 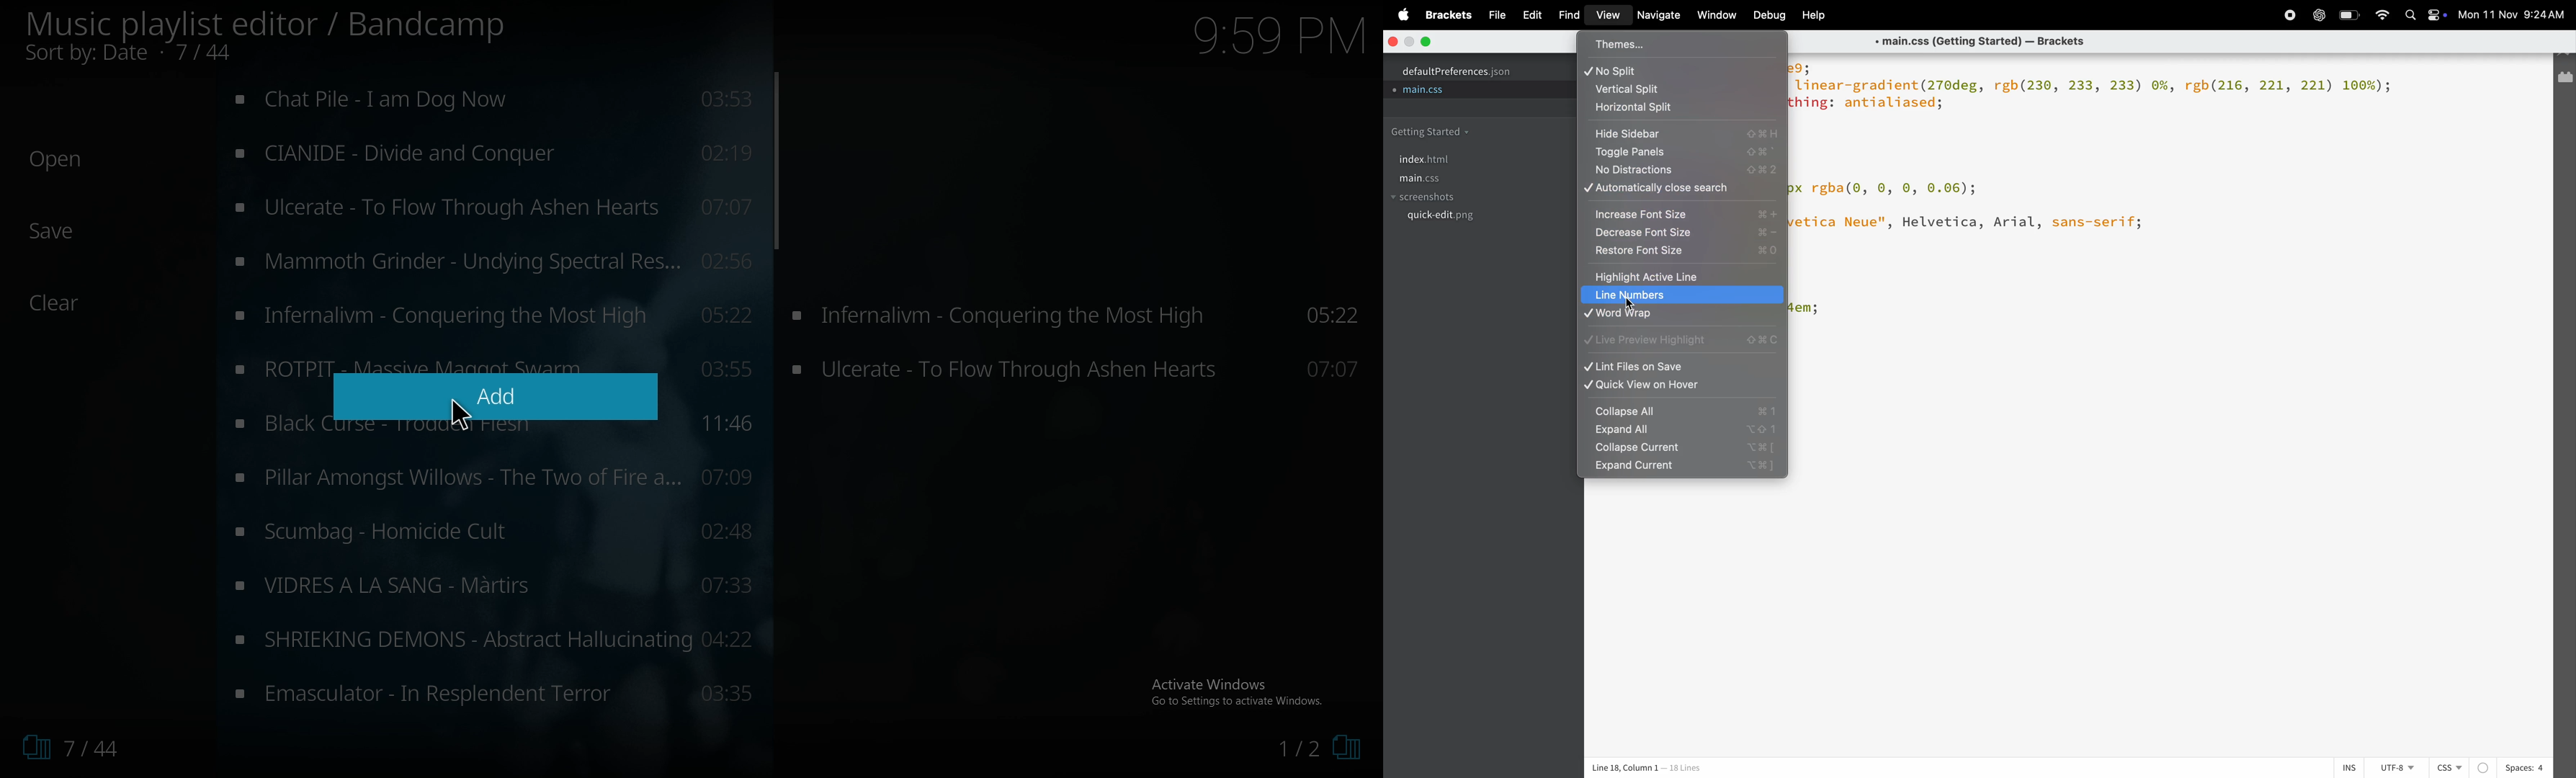 What do you see at coordinates (496, 97) in the screenshot?
I see `music` at bounding box center [496, 97].